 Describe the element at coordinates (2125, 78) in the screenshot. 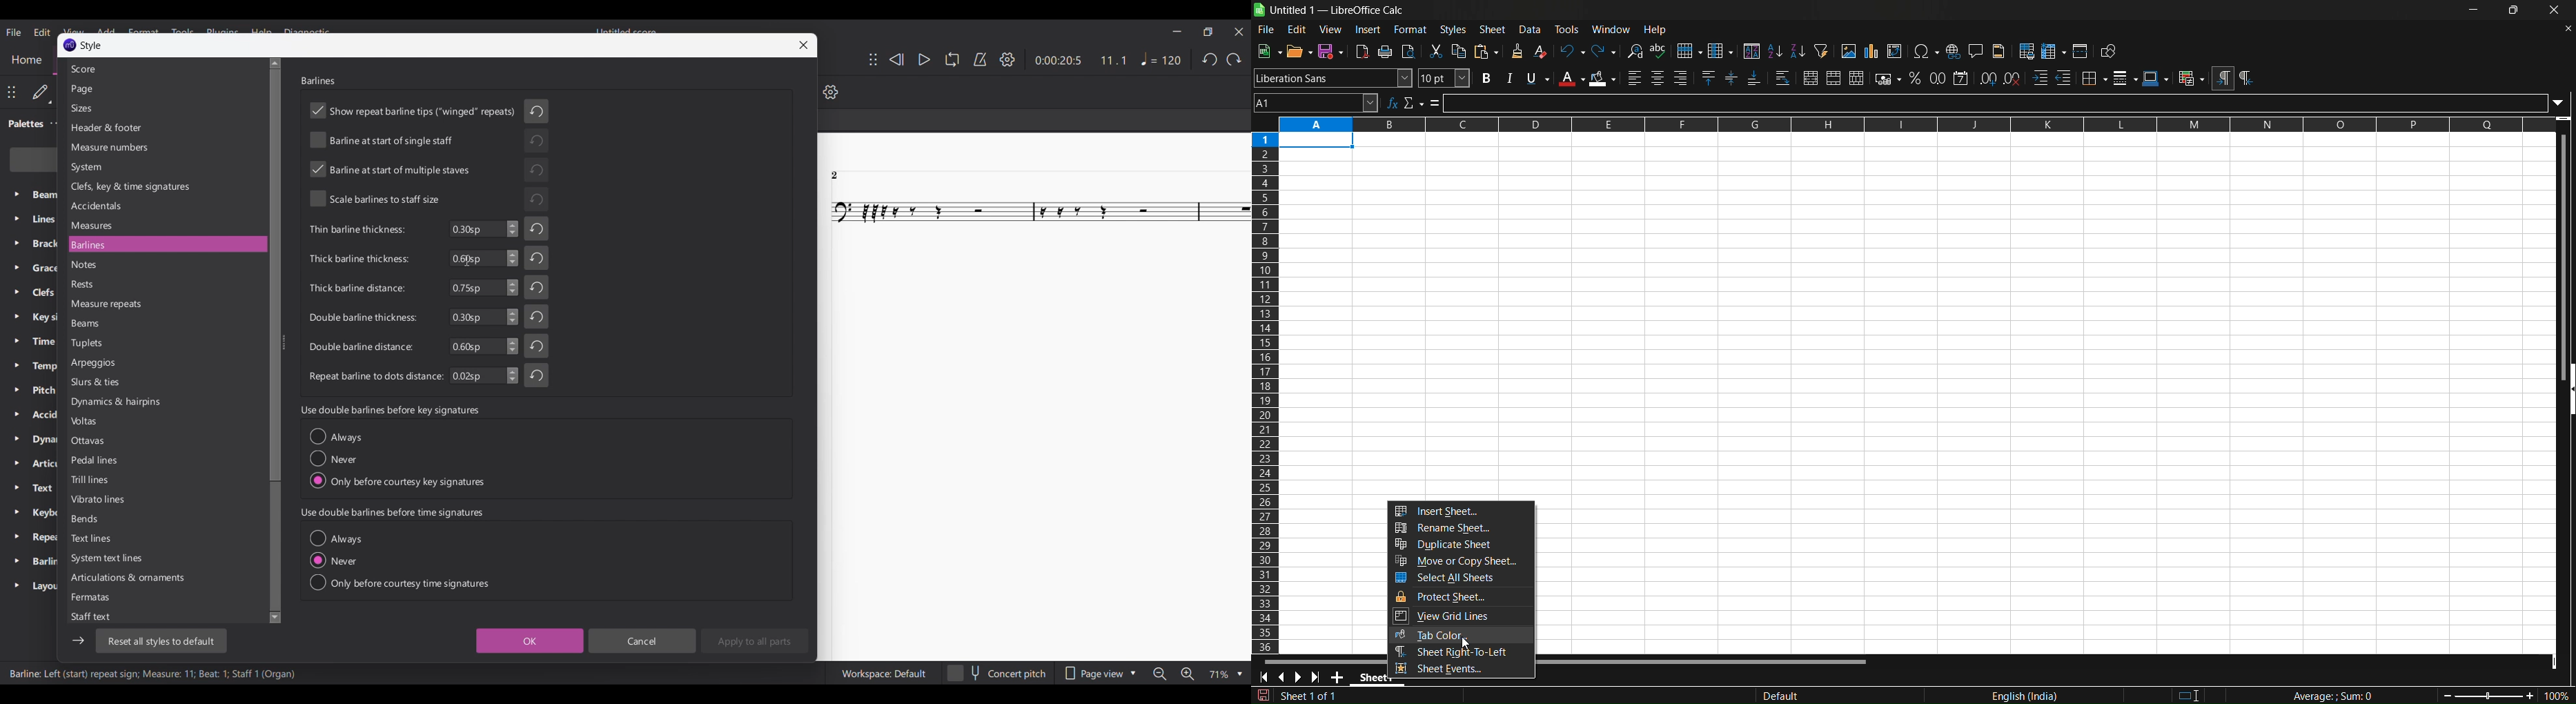

I see `border styles` at that location.